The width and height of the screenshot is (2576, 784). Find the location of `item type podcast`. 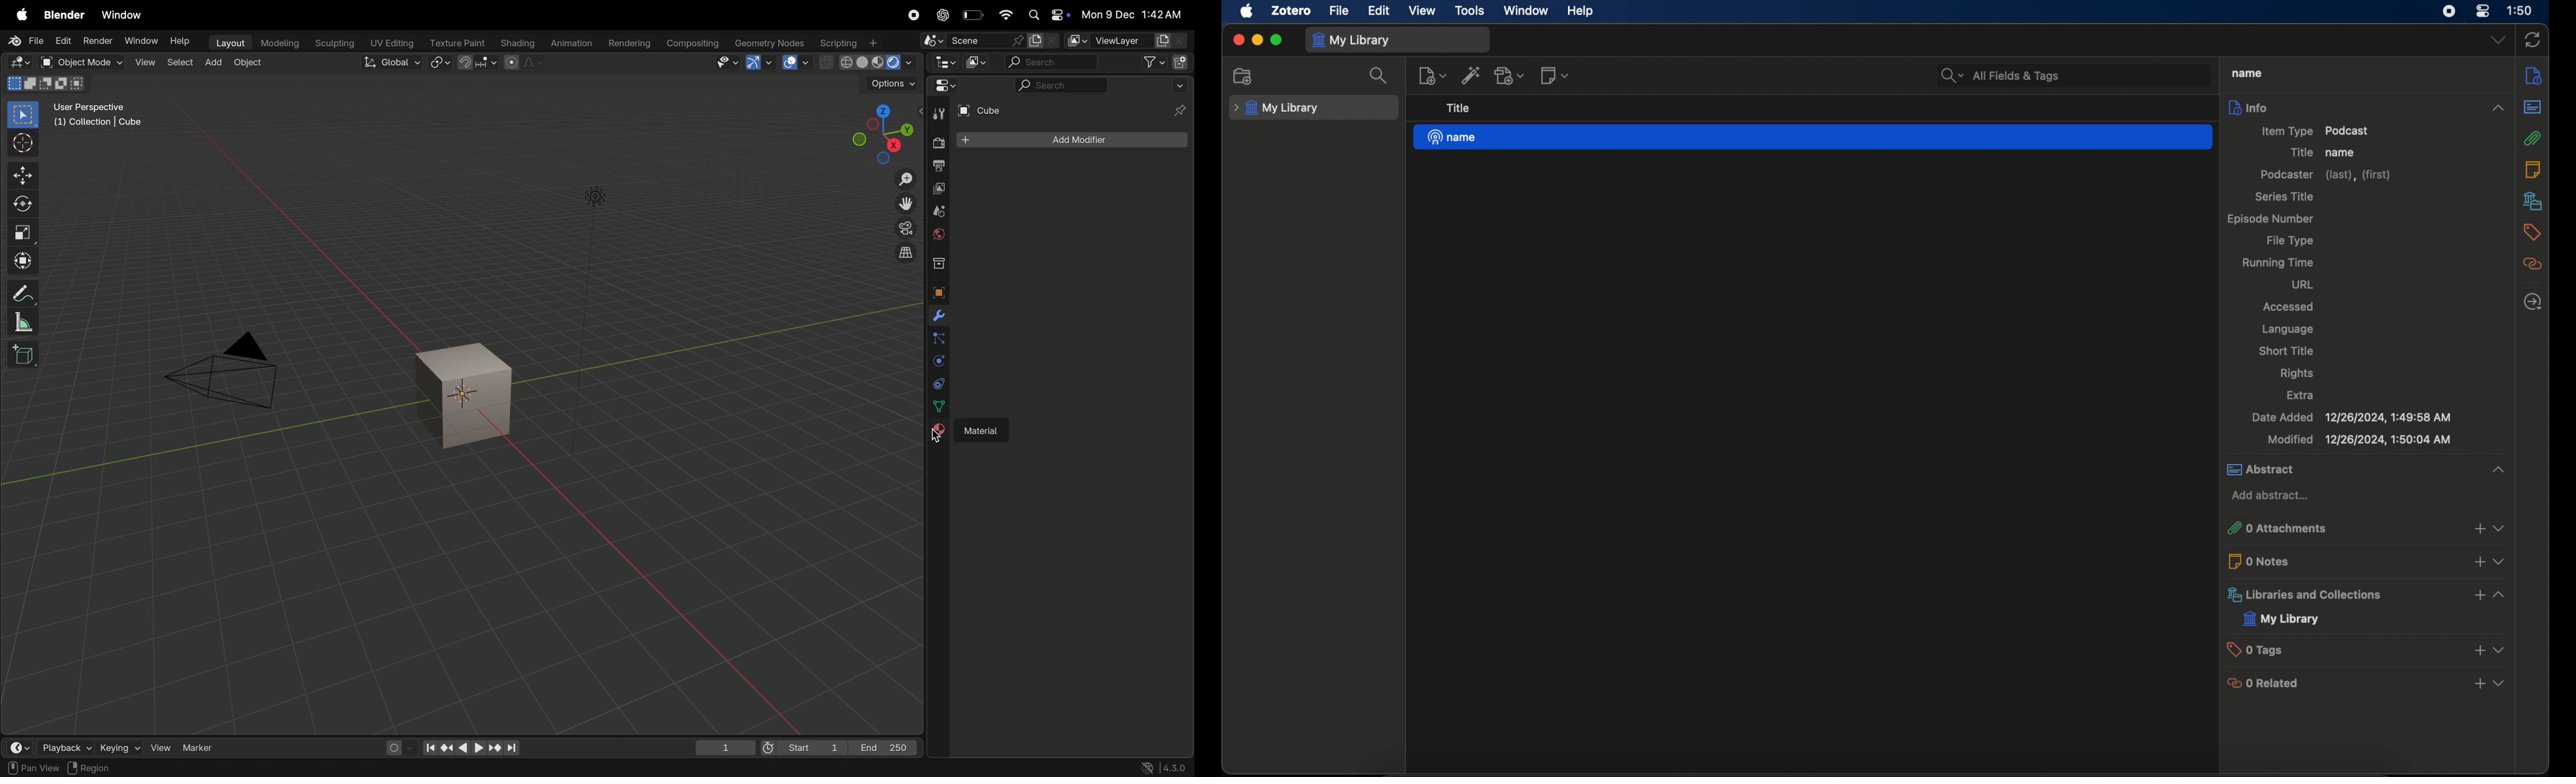

item type podcast is located at coordinates (2316, 131).